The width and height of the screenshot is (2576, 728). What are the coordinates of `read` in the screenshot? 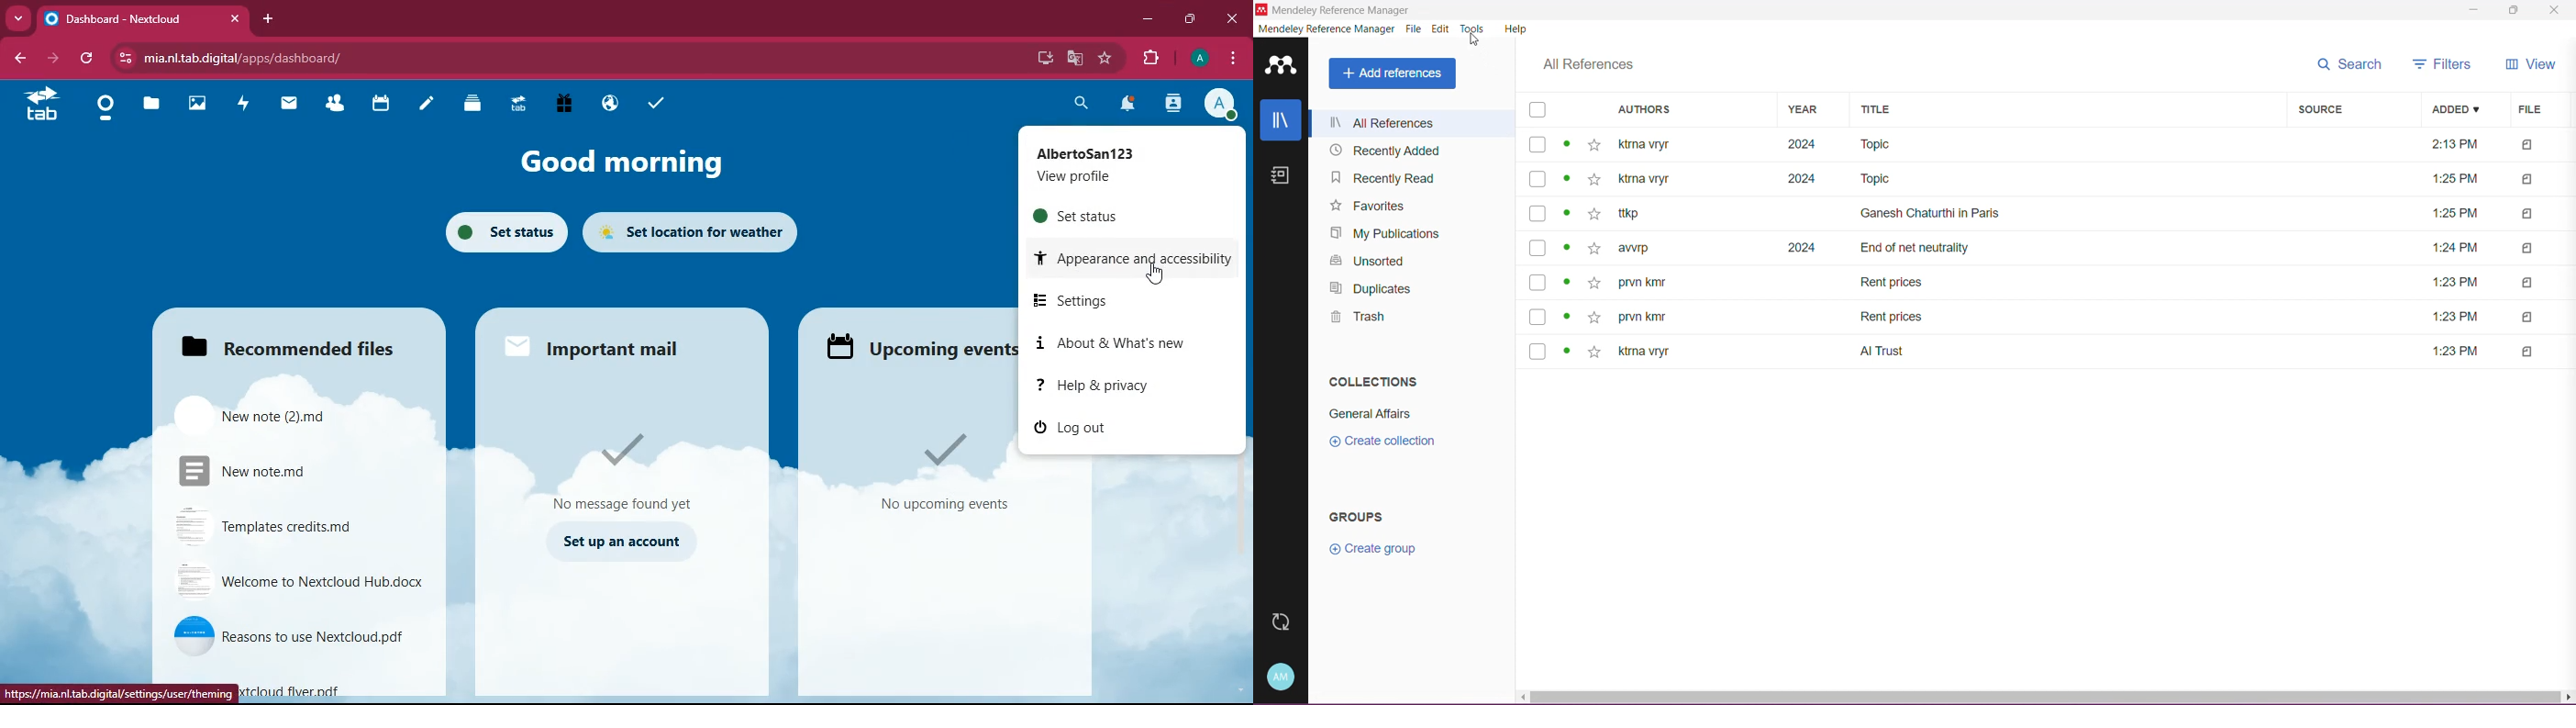 It's located at (1565, 315).